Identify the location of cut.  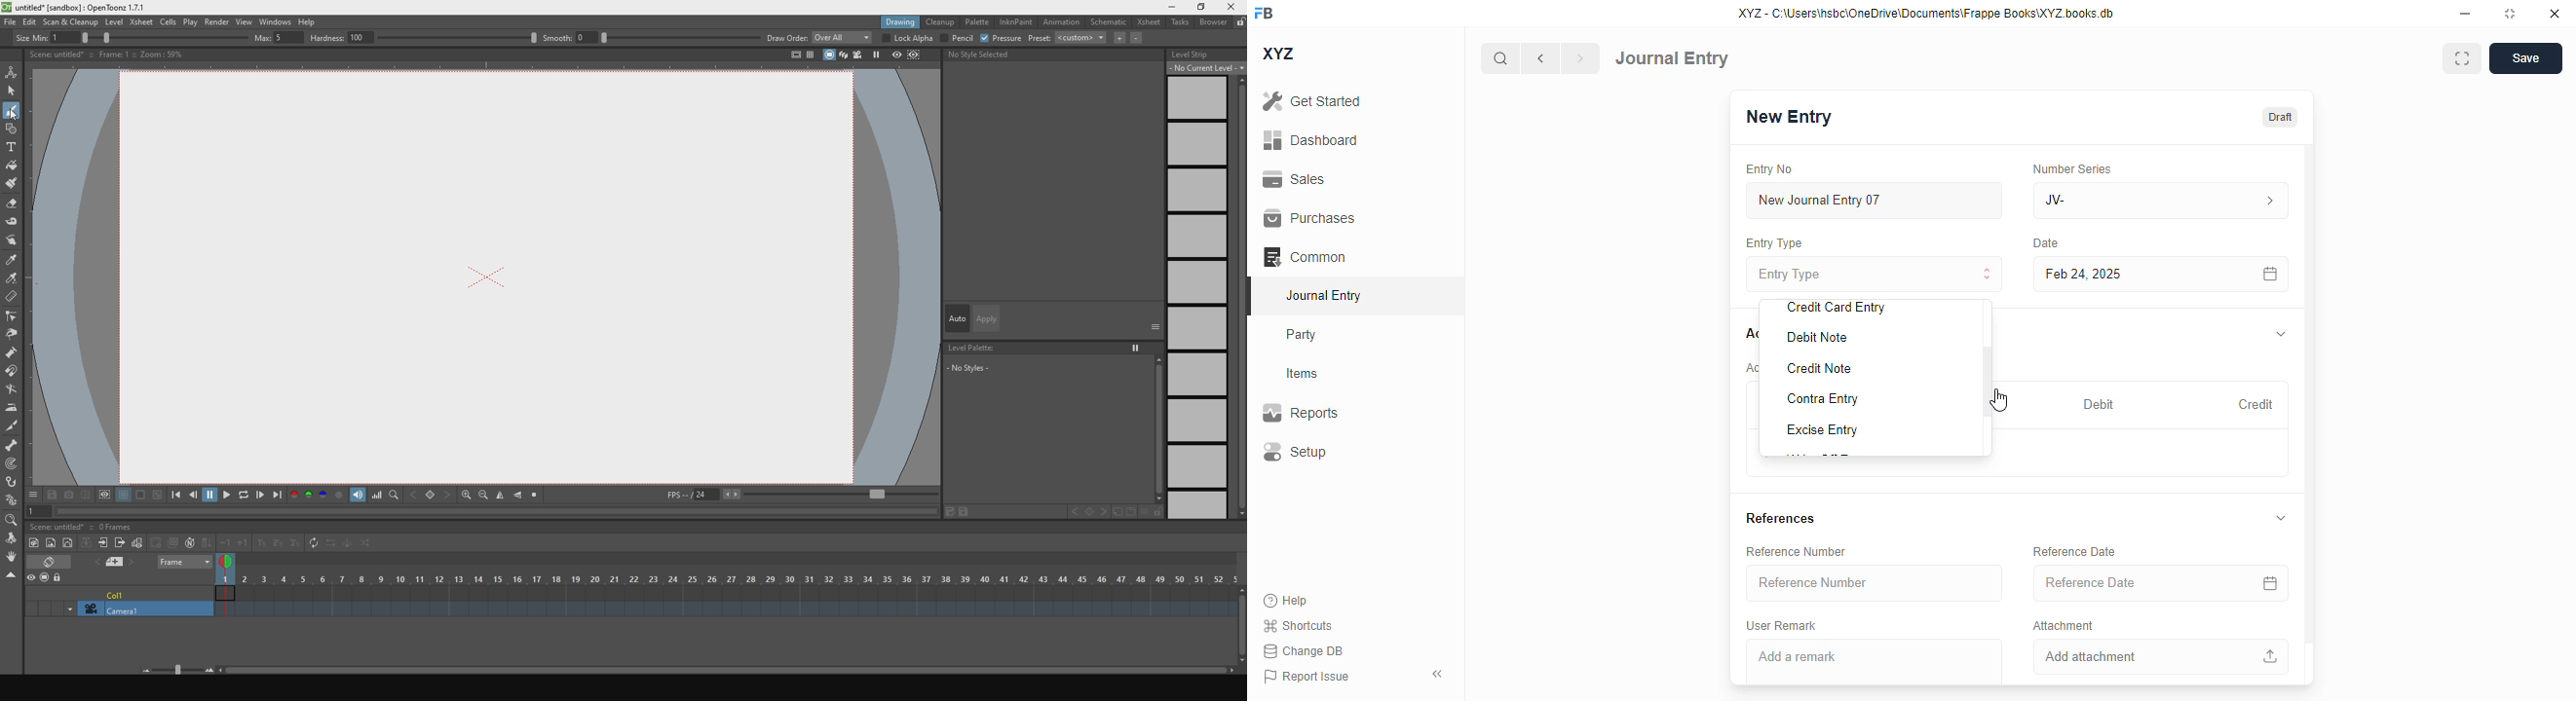
(12, 425).